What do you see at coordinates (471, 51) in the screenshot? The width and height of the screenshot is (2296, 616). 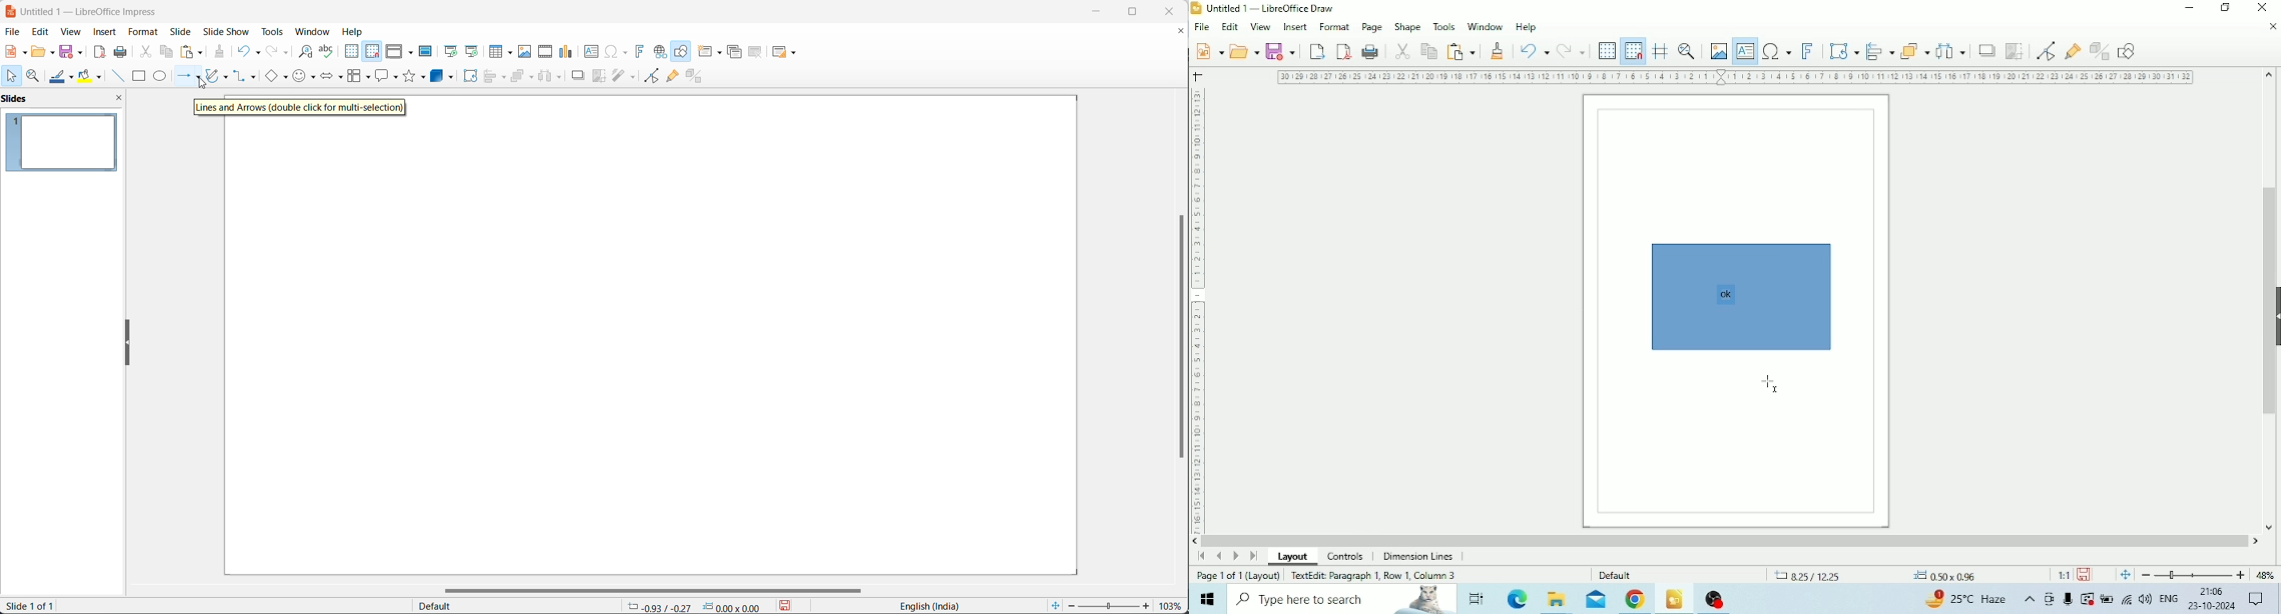 I see `start from current slide` at bounding box center [471, 51].